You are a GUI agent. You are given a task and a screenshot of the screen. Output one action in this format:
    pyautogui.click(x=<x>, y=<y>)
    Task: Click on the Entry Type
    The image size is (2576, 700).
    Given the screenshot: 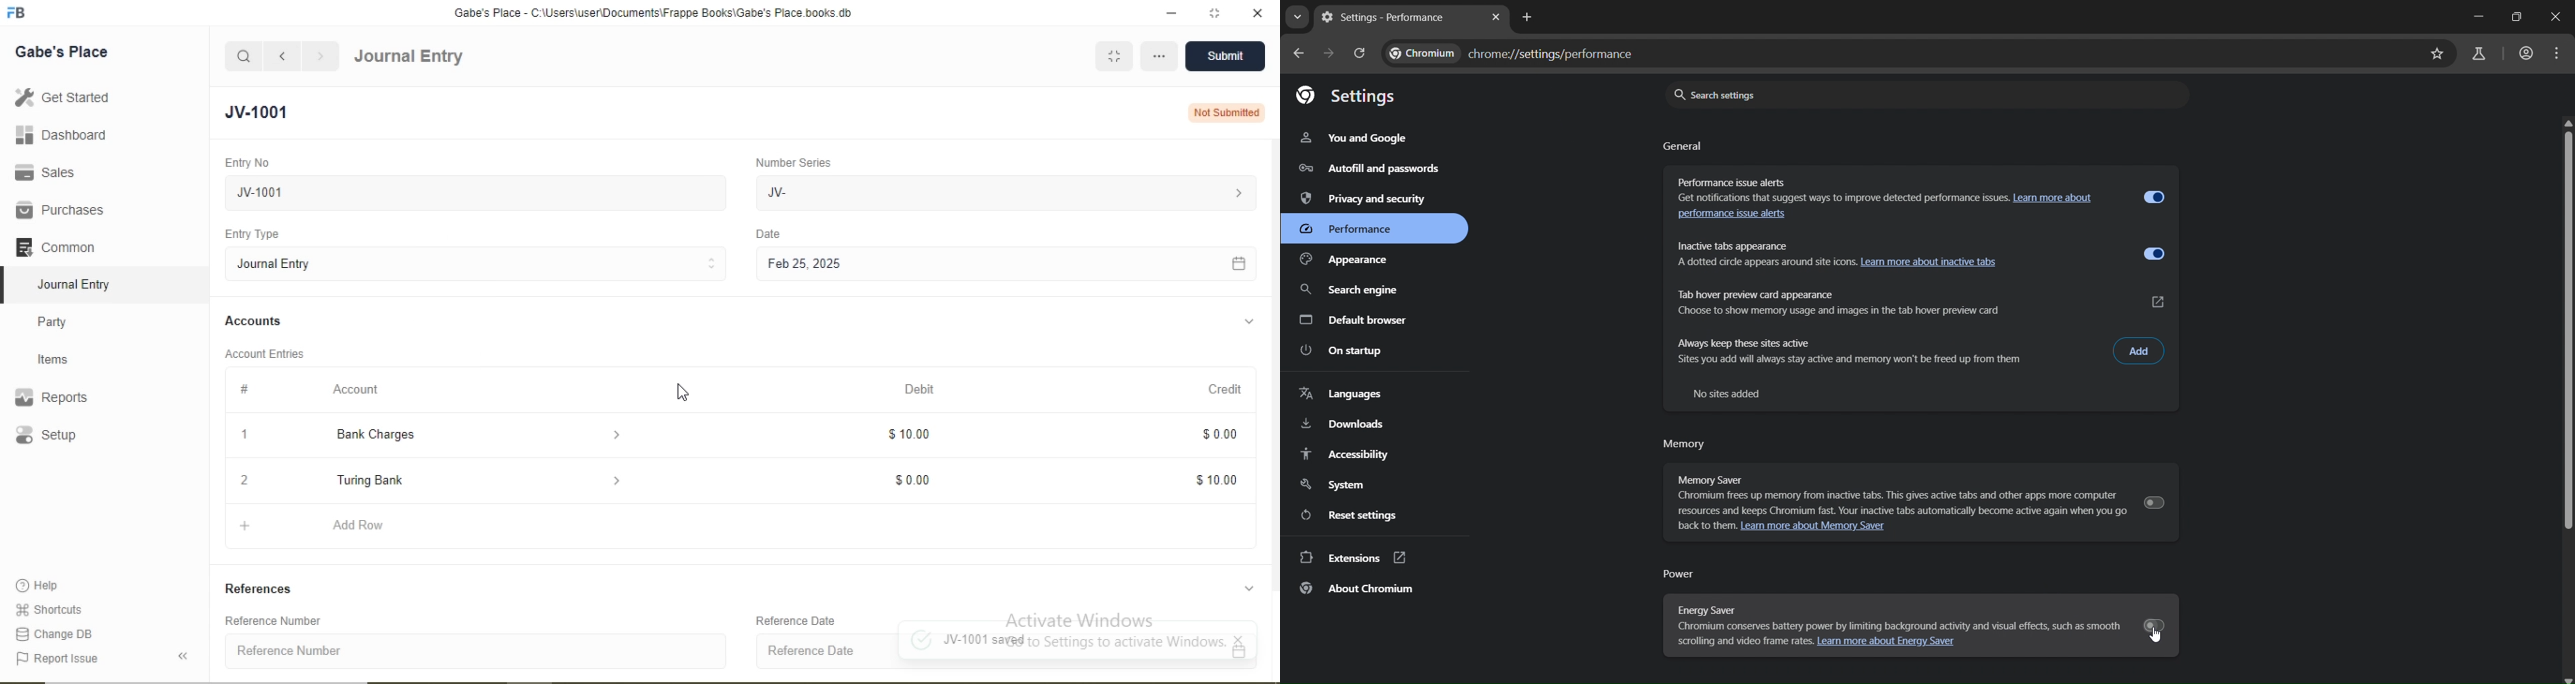 What is the action you would take?
    pyautogui.click(x=254, y=234)
    